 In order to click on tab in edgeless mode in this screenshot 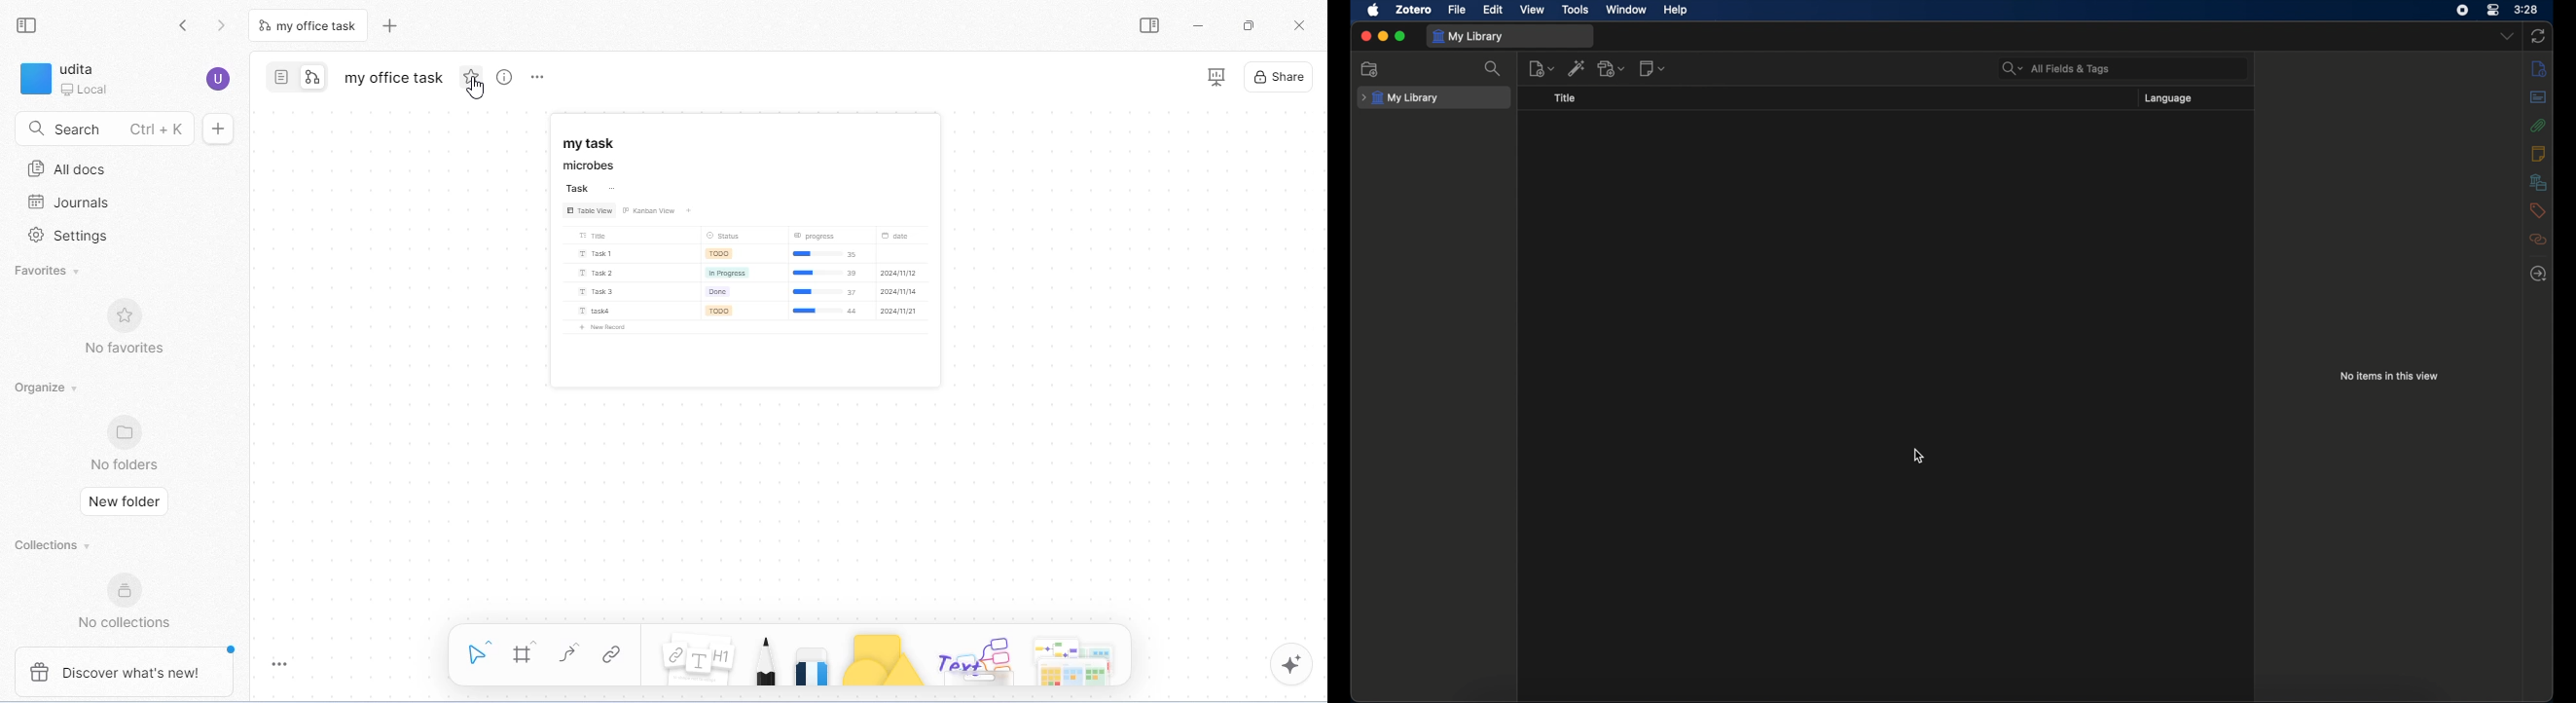, I will do `click(311, 25)`.